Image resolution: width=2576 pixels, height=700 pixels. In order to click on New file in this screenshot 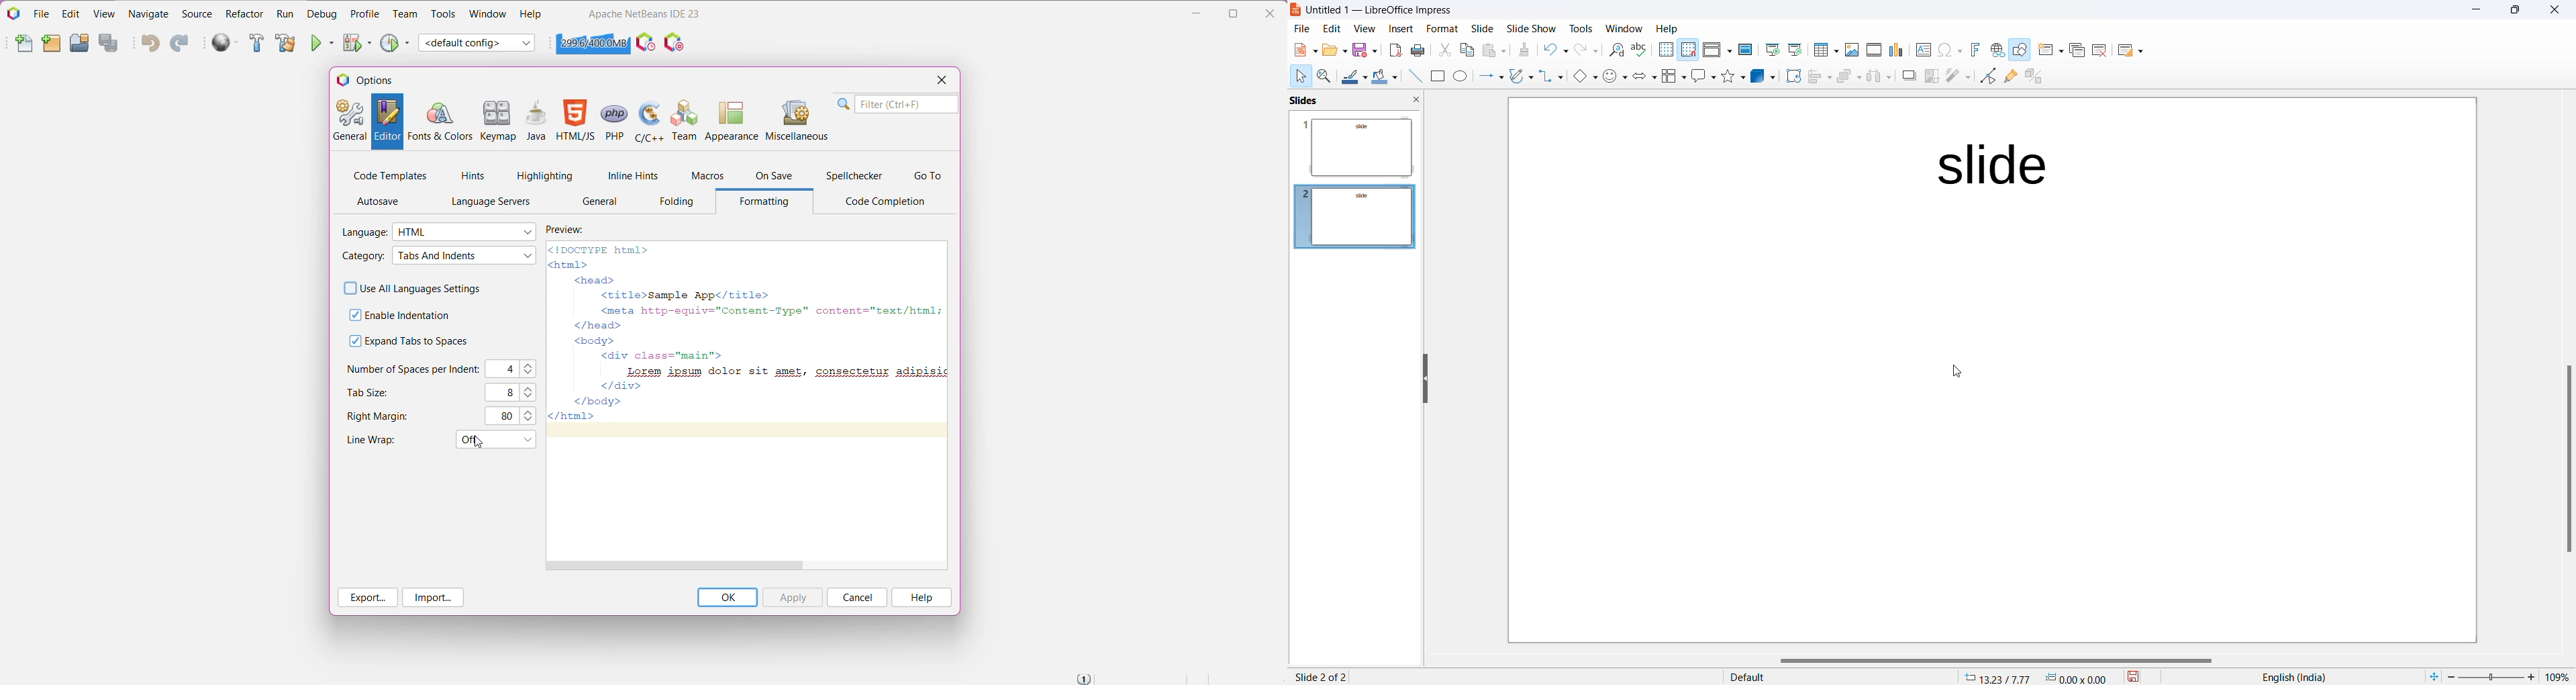, I will do `click(1303, 49)`.